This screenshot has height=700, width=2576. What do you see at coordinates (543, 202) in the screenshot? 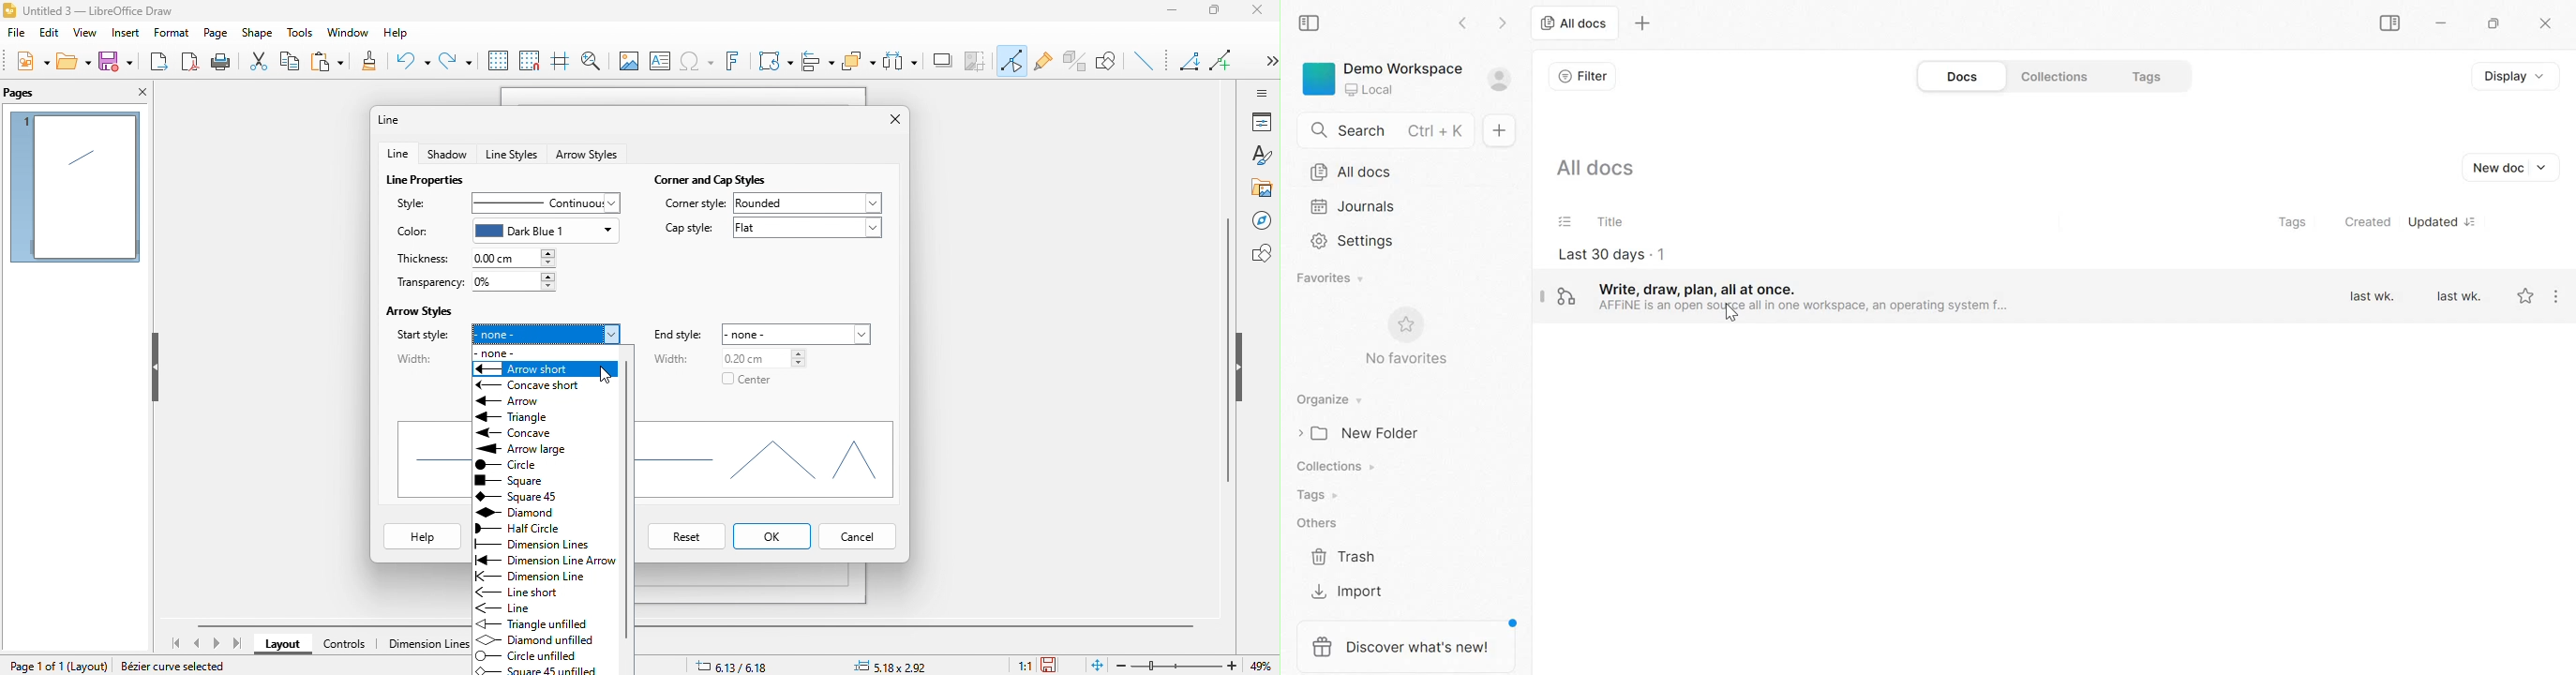
I see `continuous` at bounding box center [543, 202].